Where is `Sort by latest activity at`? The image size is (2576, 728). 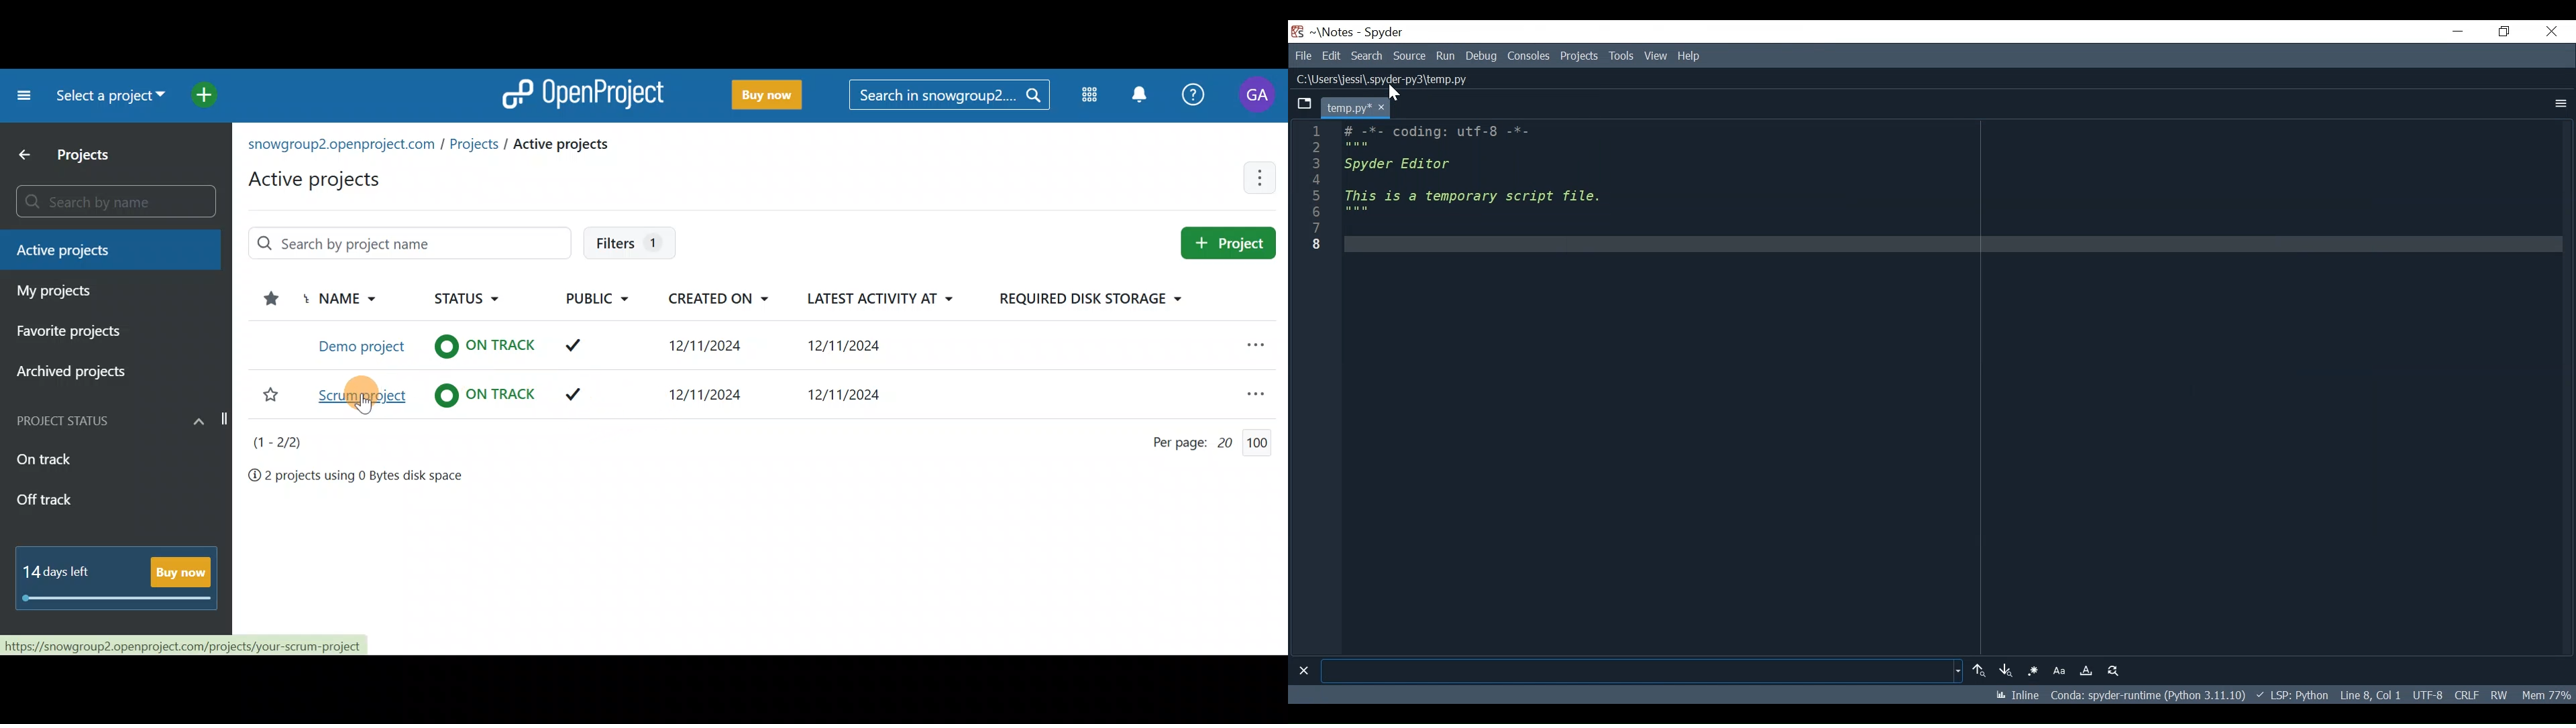 Sort by latest activity at is located at coordinates (883, 298).